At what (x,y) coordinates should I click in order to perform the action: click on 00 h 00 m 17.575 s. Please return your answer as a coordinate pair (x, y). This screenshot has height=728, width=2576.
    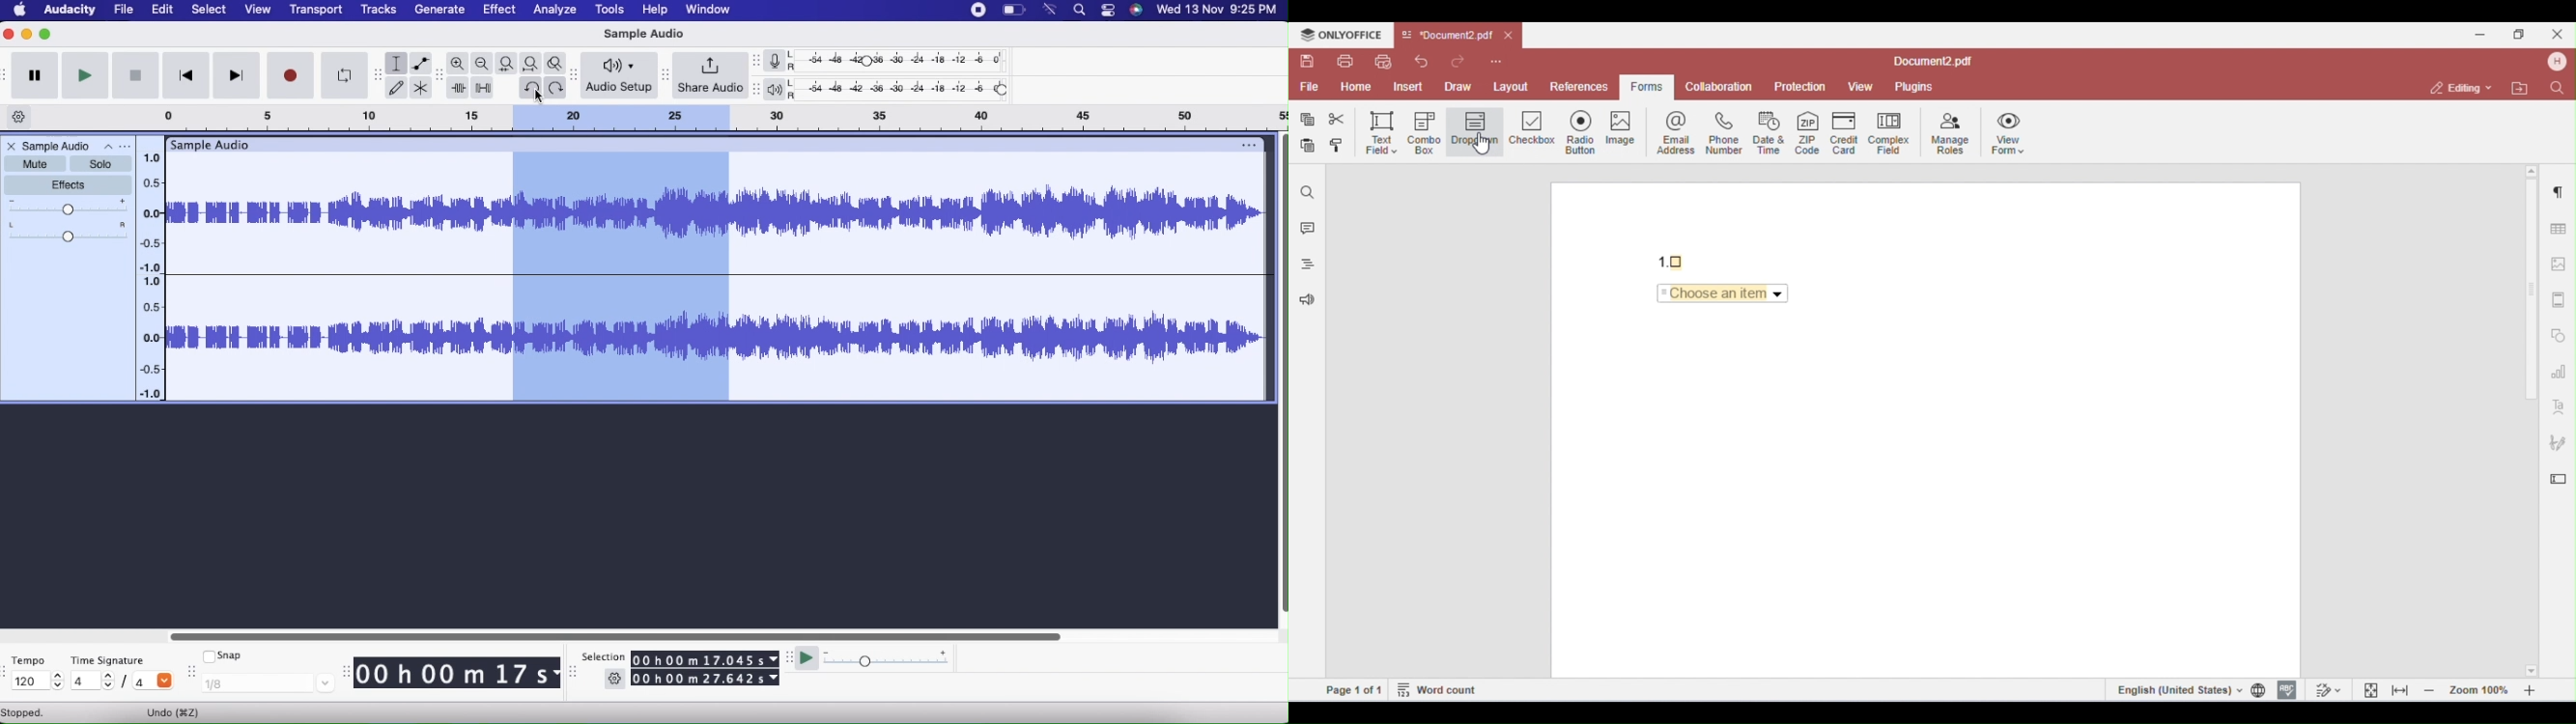
    Looking at the image, I should click on (705, 660).